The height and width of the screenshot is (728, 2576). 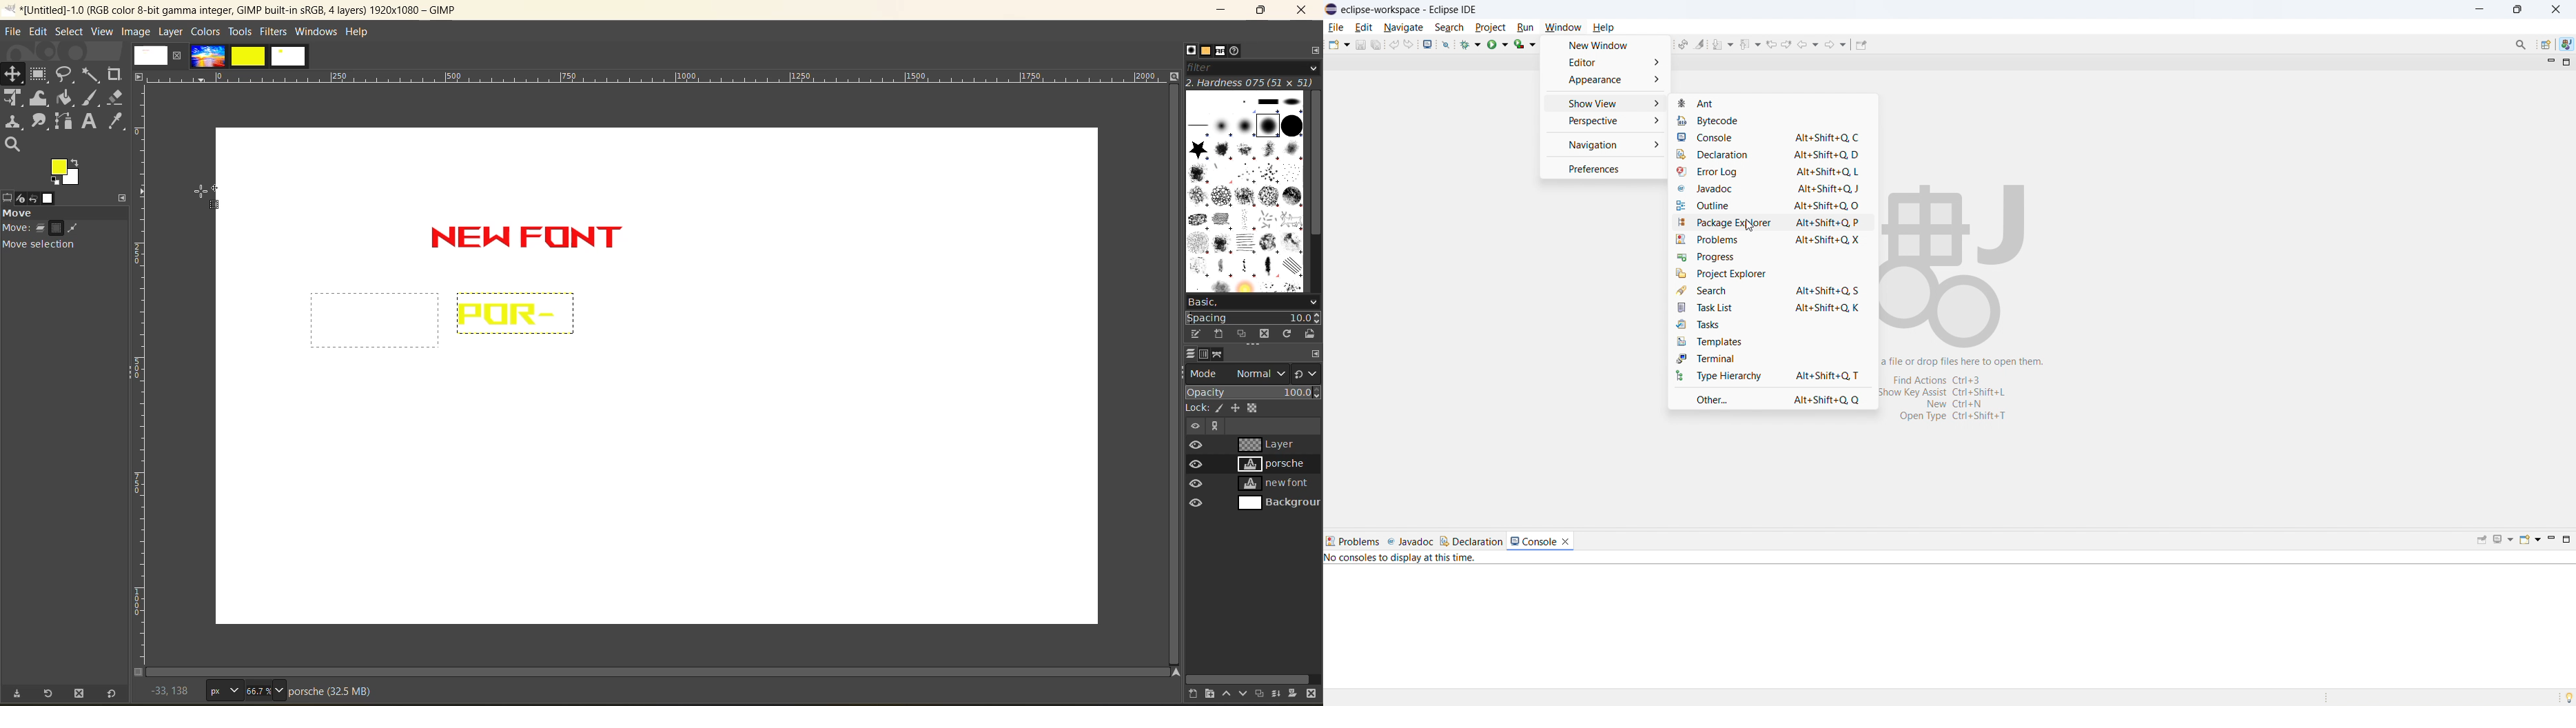 I want to click on switch to another group, so click(x=1306, y=375).